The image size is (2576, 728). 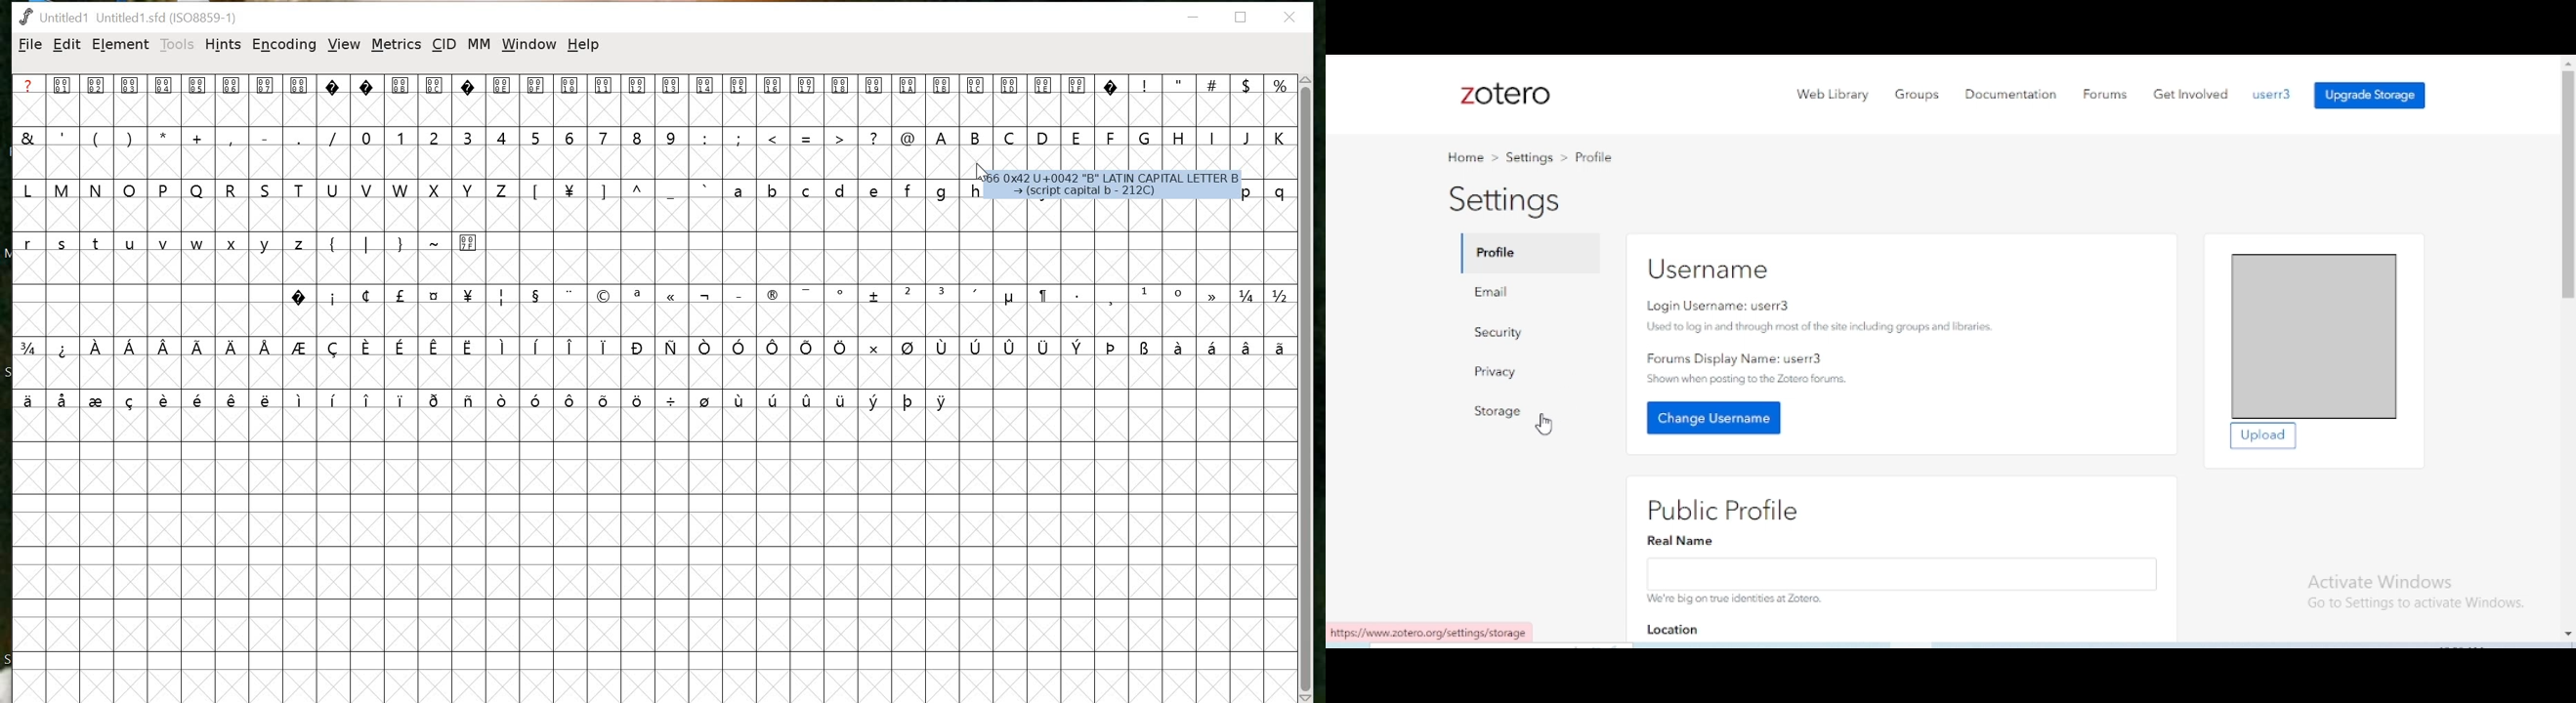 I want to click on cursor position at glyph B slot, so click(x=980, y=172).